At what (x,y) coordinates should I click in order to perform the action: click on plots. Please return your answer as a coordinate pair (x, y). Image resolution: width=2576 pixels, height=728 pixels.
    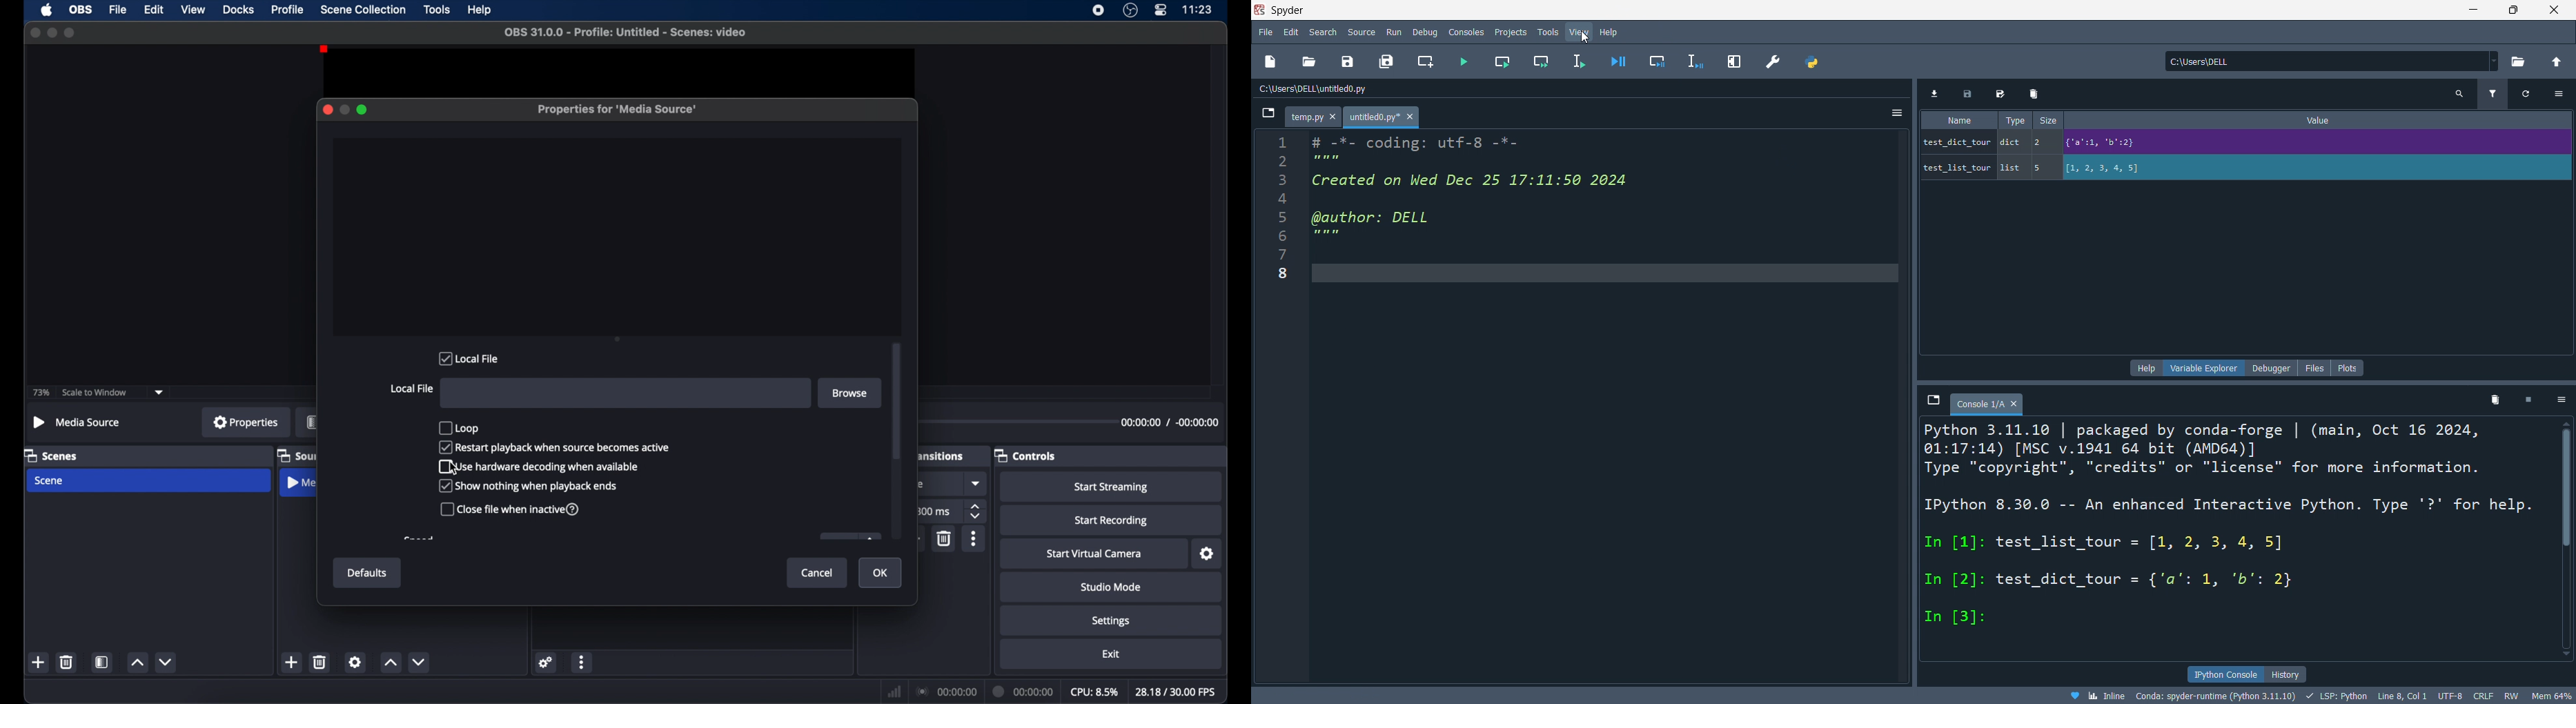
    Looking at the image, I should click on (2348, 368).